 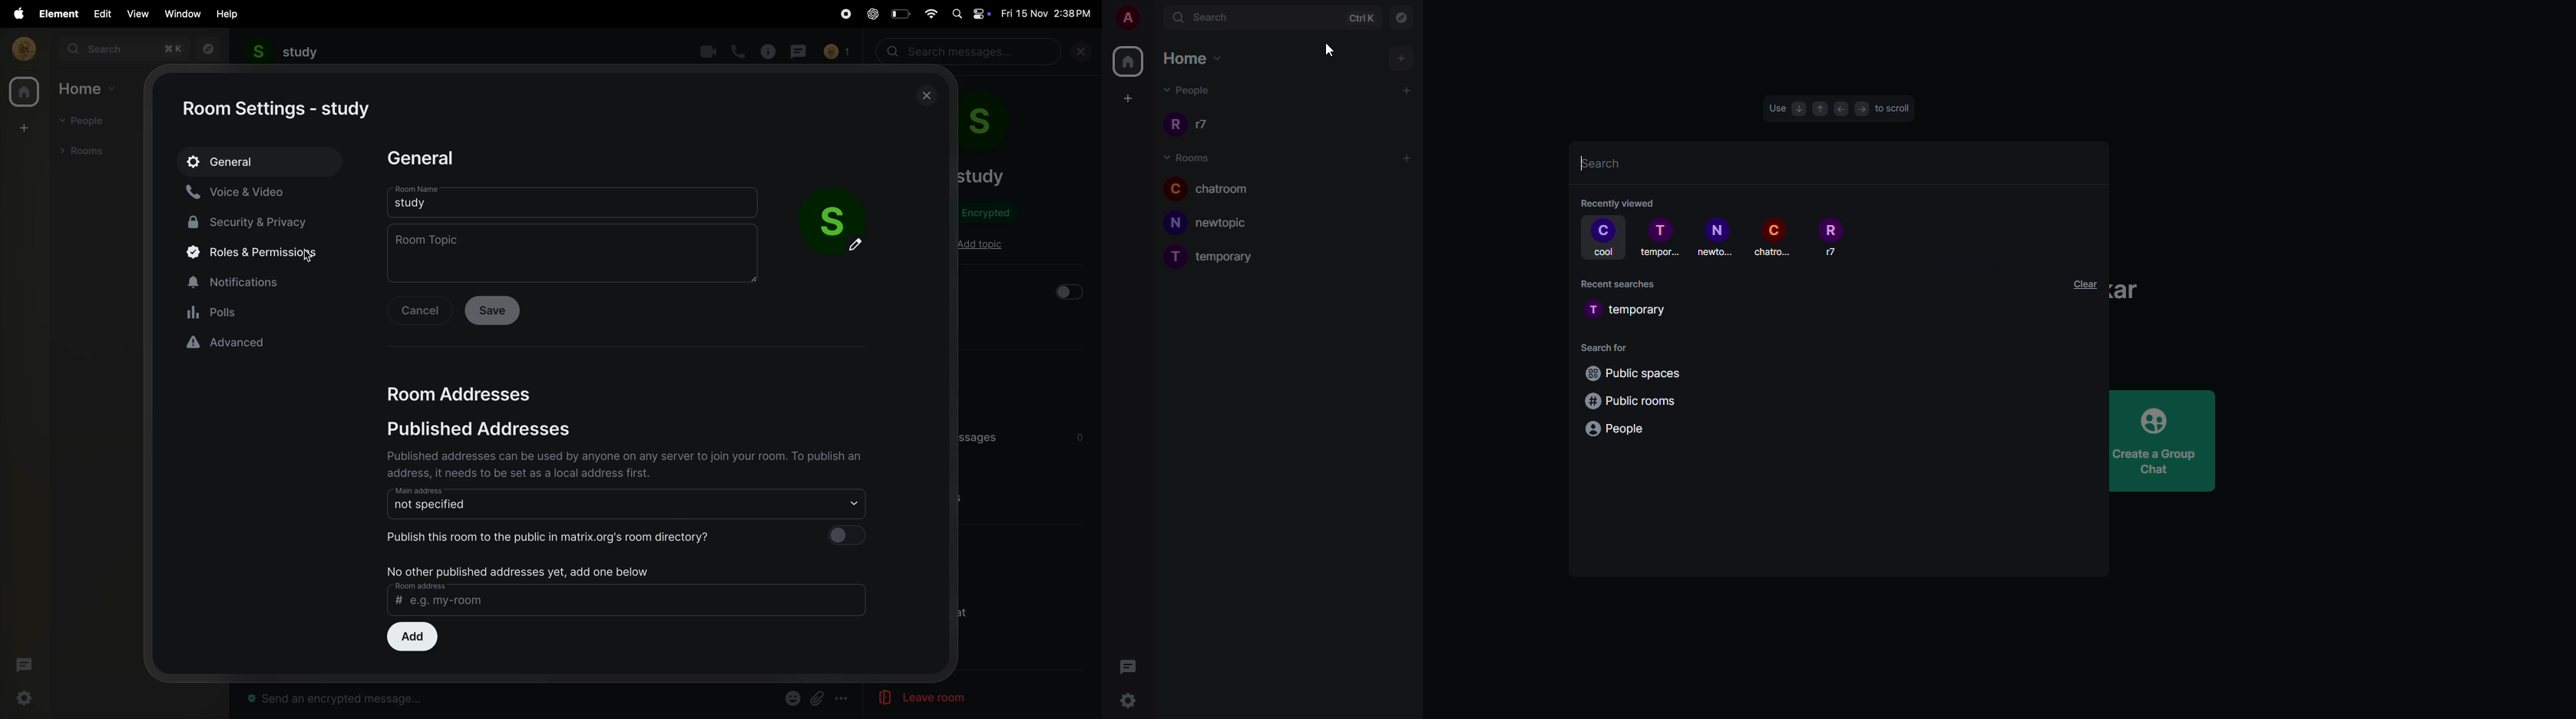 I want to click on emoji, so click(x=791, y=698).